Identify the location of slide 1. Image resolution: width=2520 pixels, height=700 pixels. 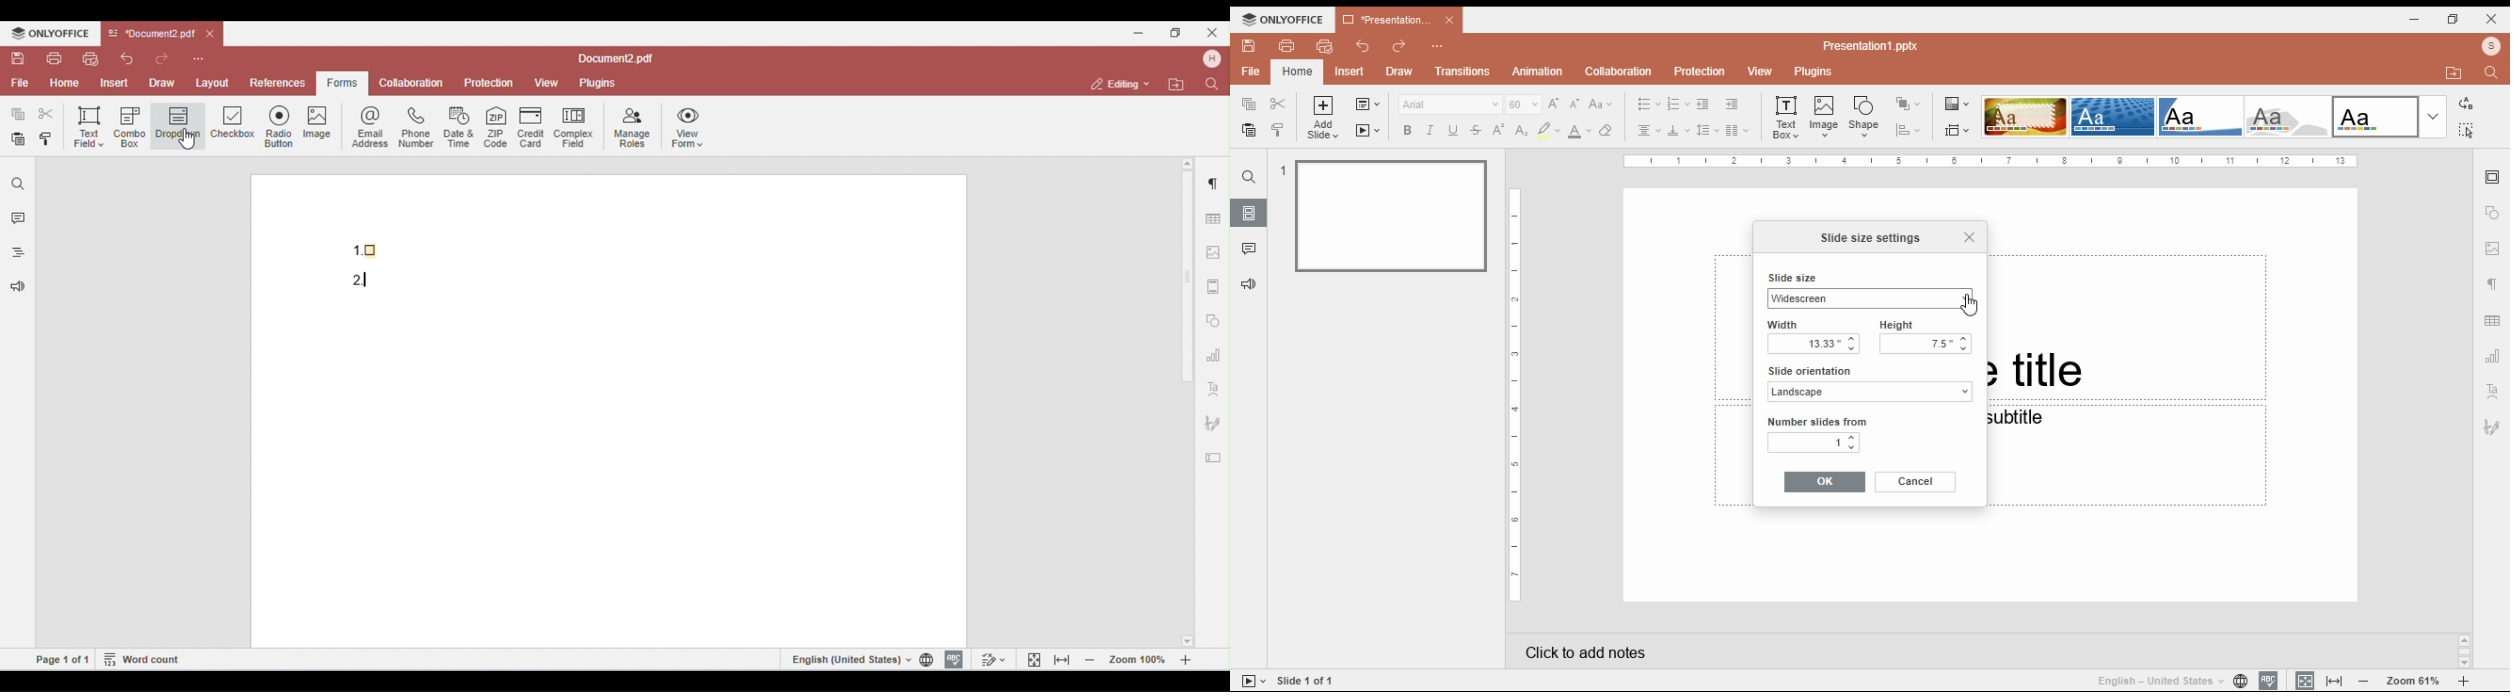
(1384, 214).